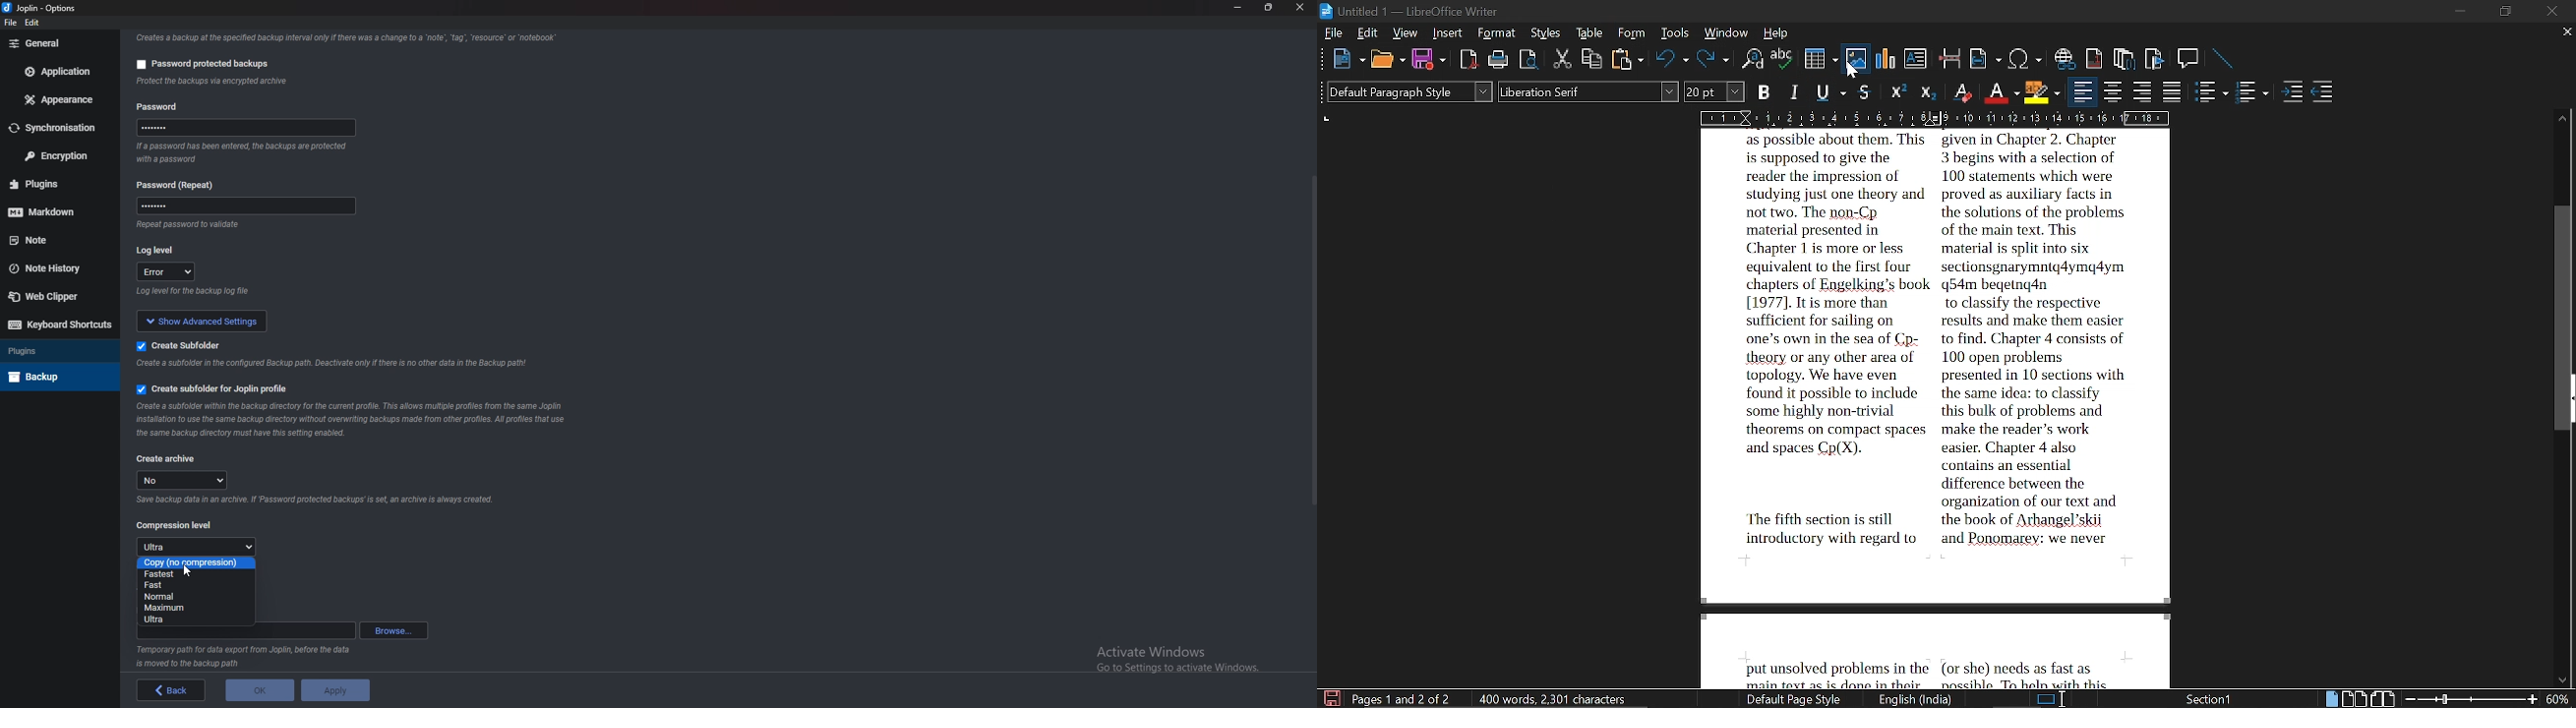 This screenshot has height=728, width=2576. Describe the element at coordinates (58, 210) in the screenshot. I see `Markdown` at that location.